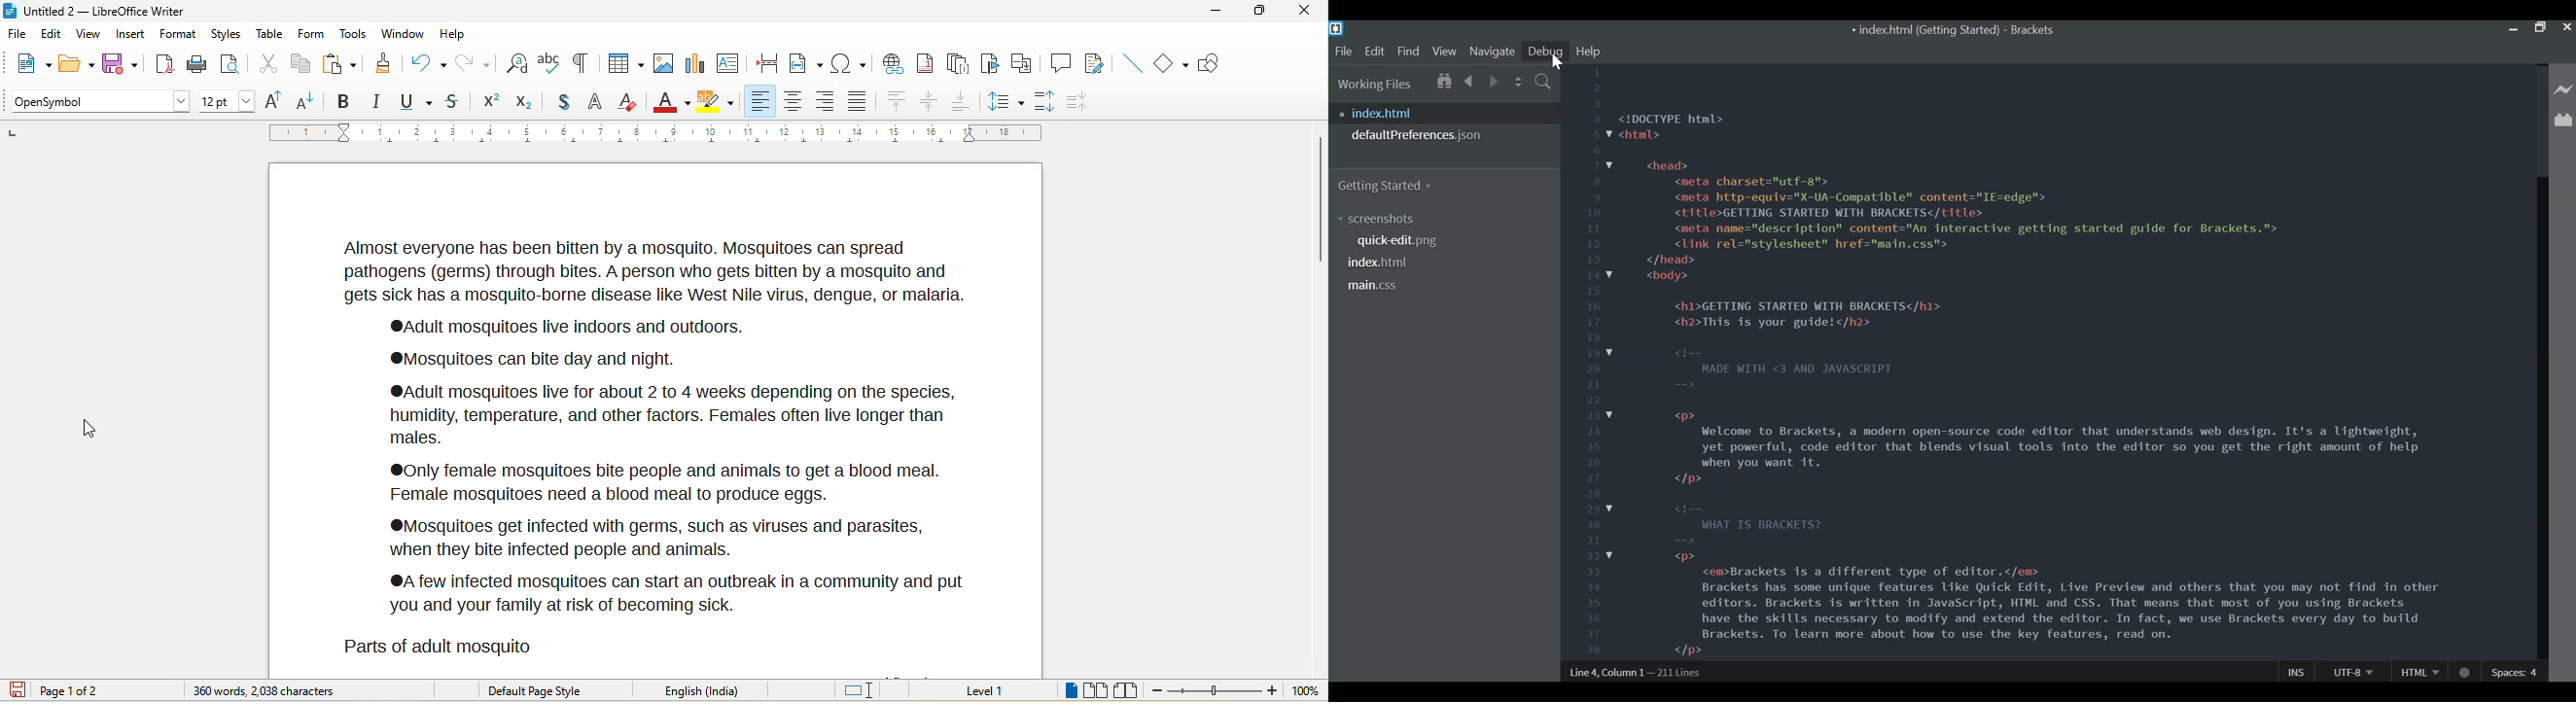 This screenshot has width=2576, height=728. I want to click on Help, so click(1588, 51).